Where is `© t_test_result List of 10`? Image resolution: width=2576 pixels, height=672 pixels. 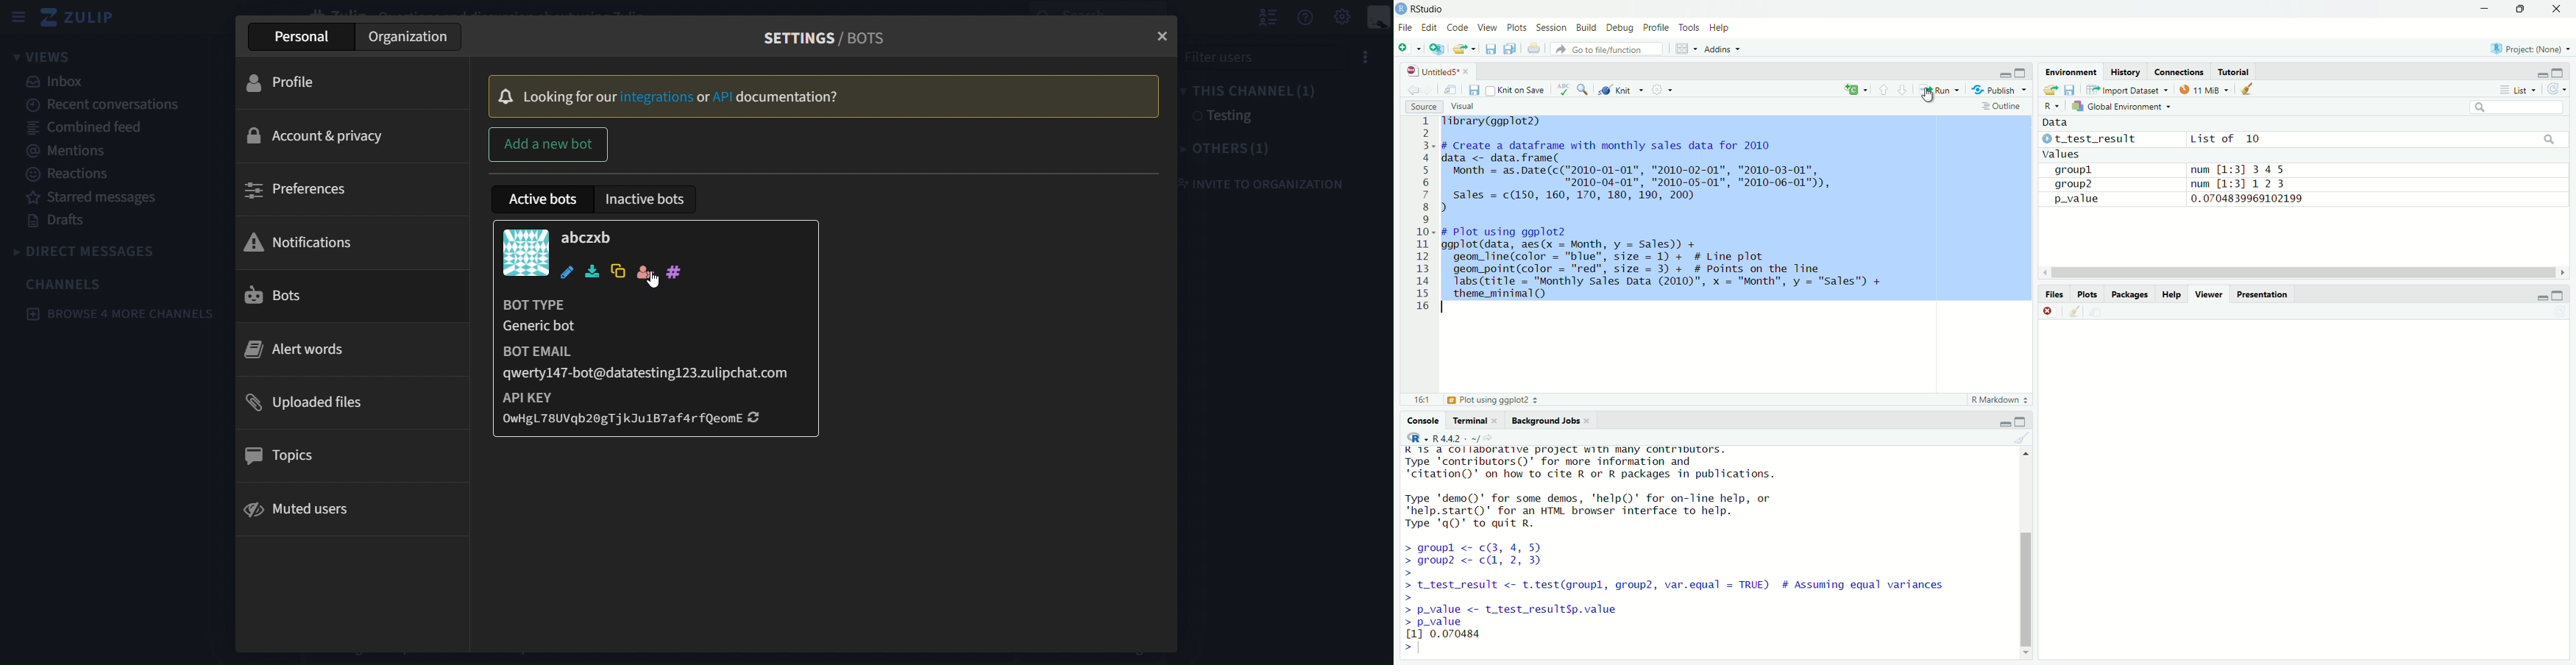 © t_test_result List of 10 is located at coordinates (2153, 139).